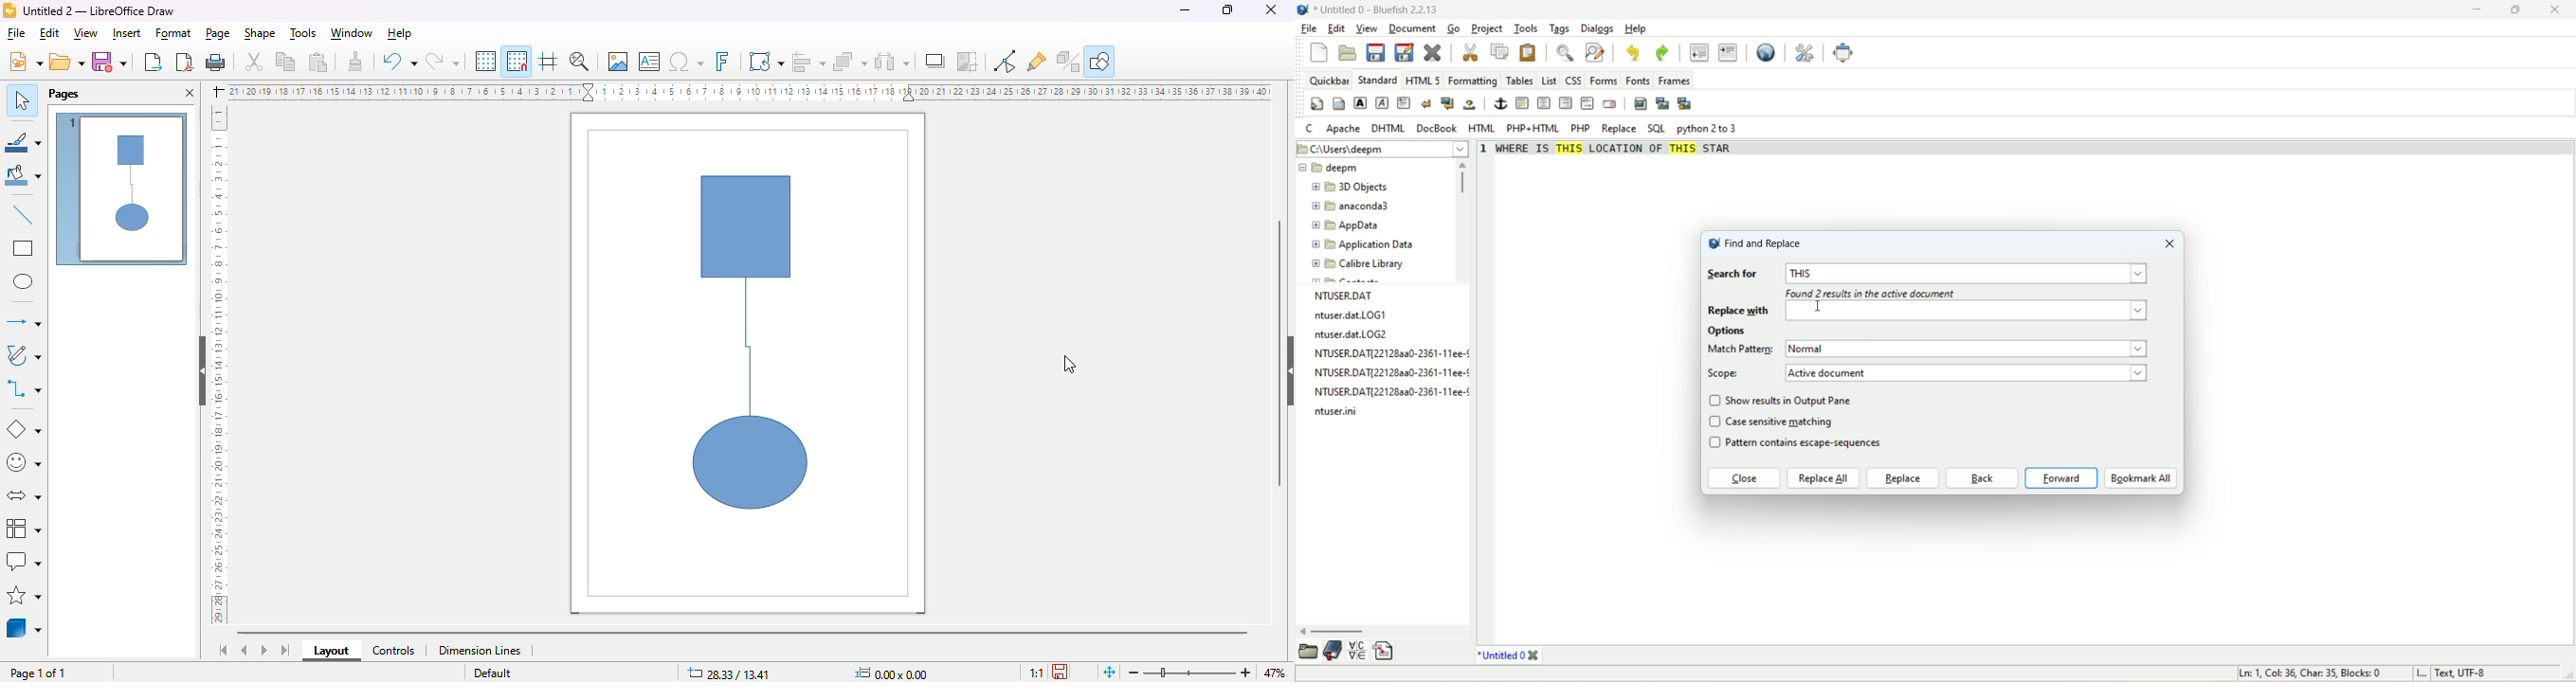 The width and height of the screenshot is (2576, 700). What do you see at coordinates (1454, 27) in the screenshot?
I see `go` at bounding box center [1454, 27].